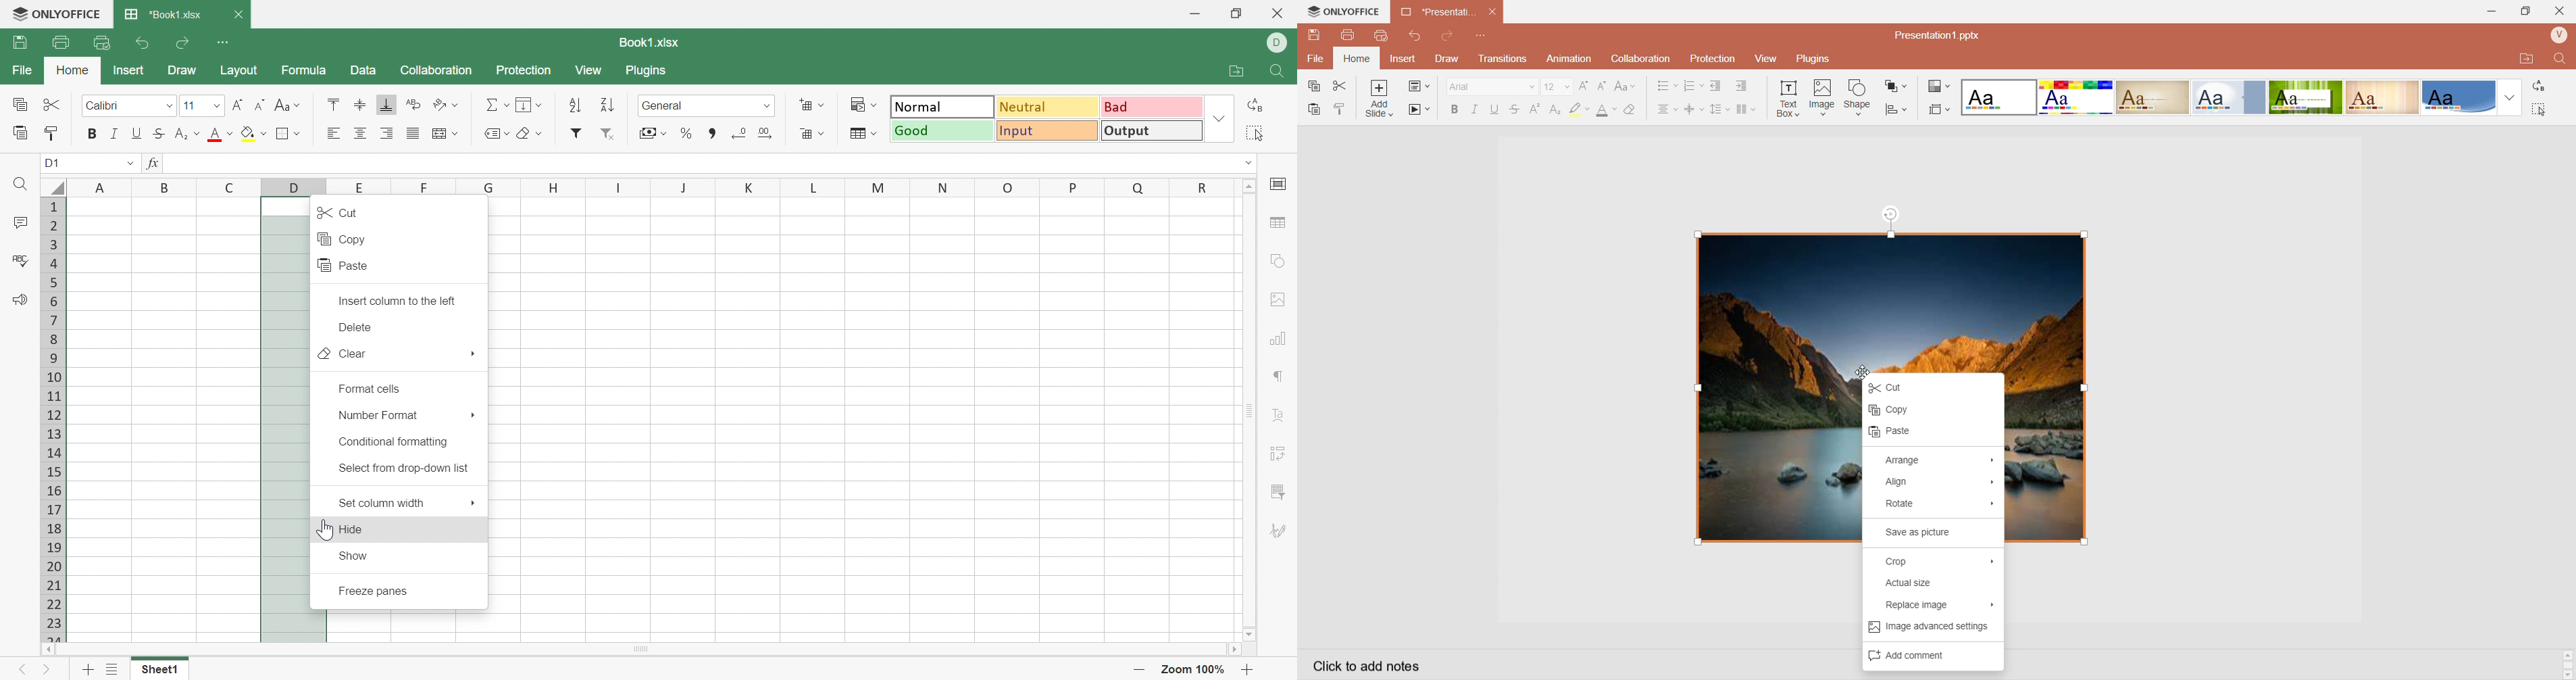  I want to click on Drop Down, so click(1246, 163).